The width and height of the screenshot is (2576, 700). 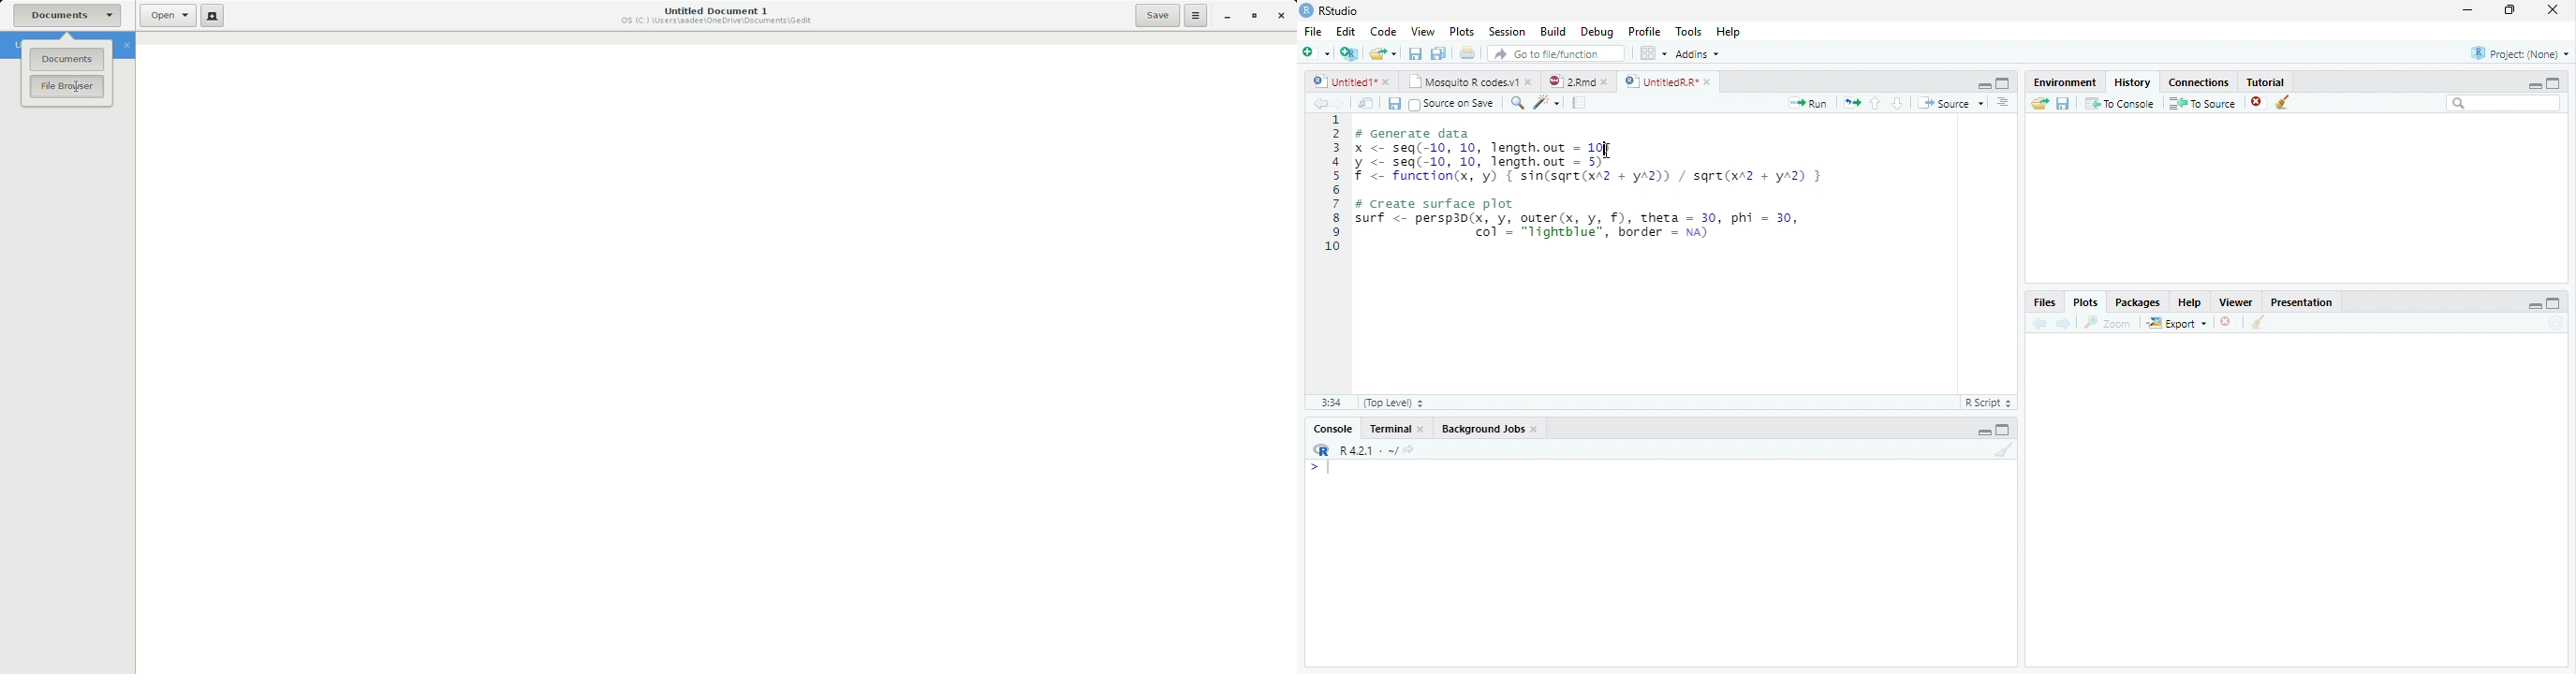 What do you see at coordinates (1535, 429) in the screenshot?
I see `Close` at bounding box center [1535, 429].